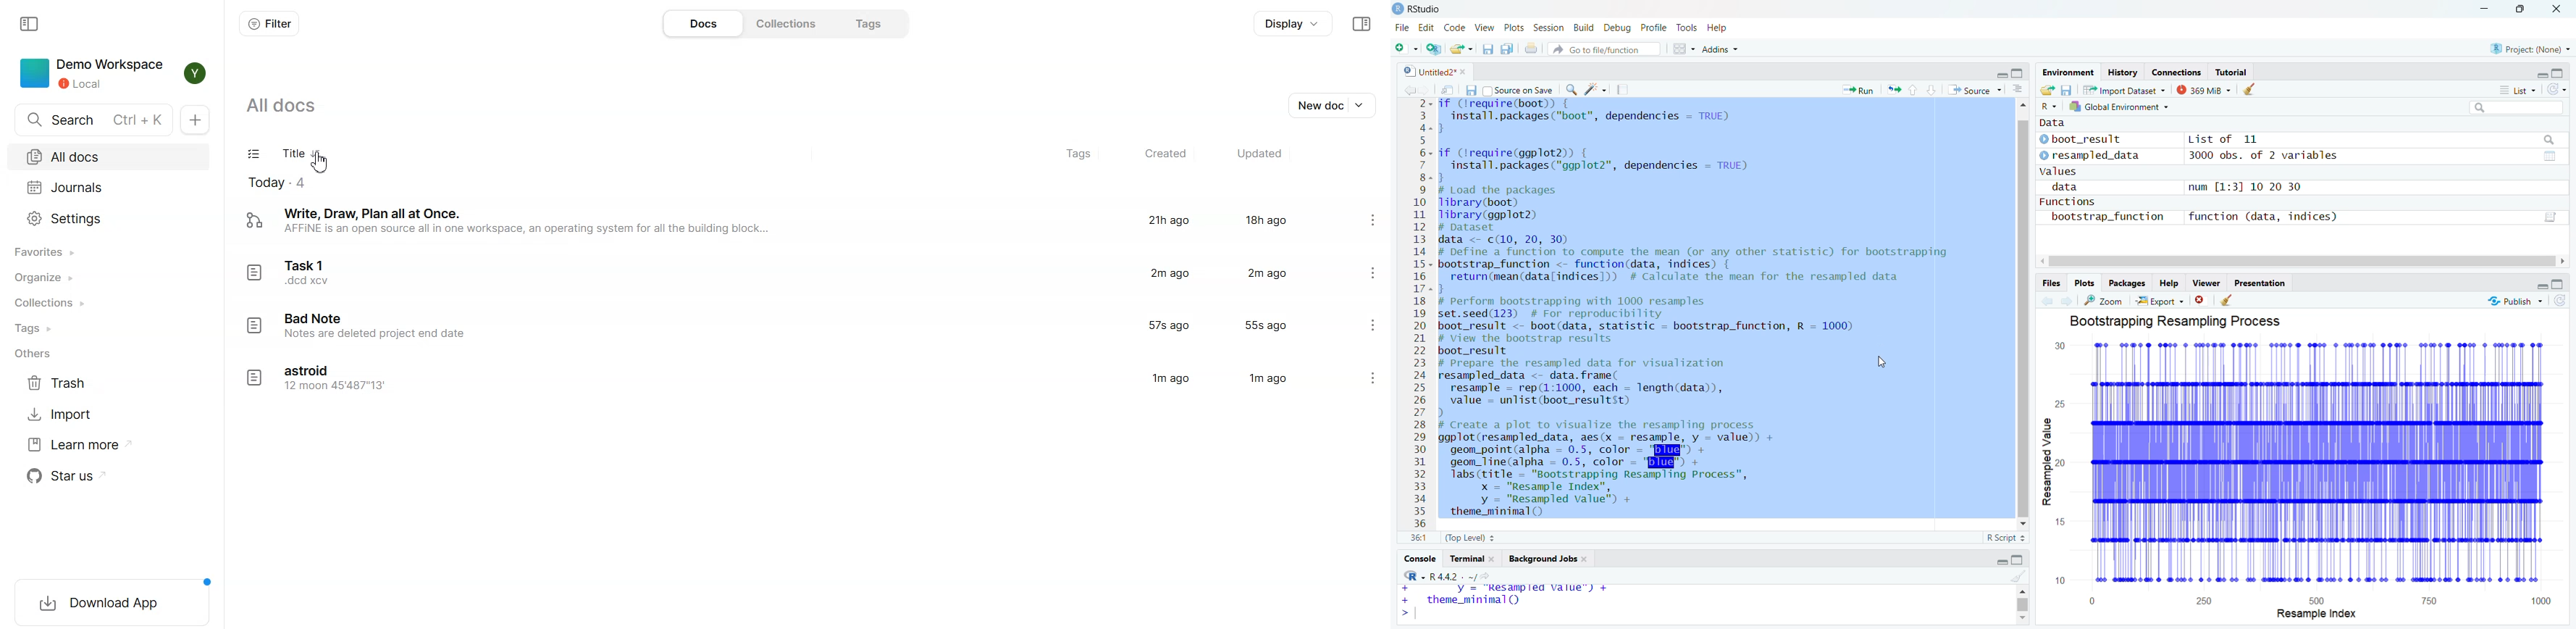 The width and height of the screenshot is (2576, 644). What do you see at coordinates (1881, 363) in the screenshot?
I see `cursor` at bounding box center [1881, 363].